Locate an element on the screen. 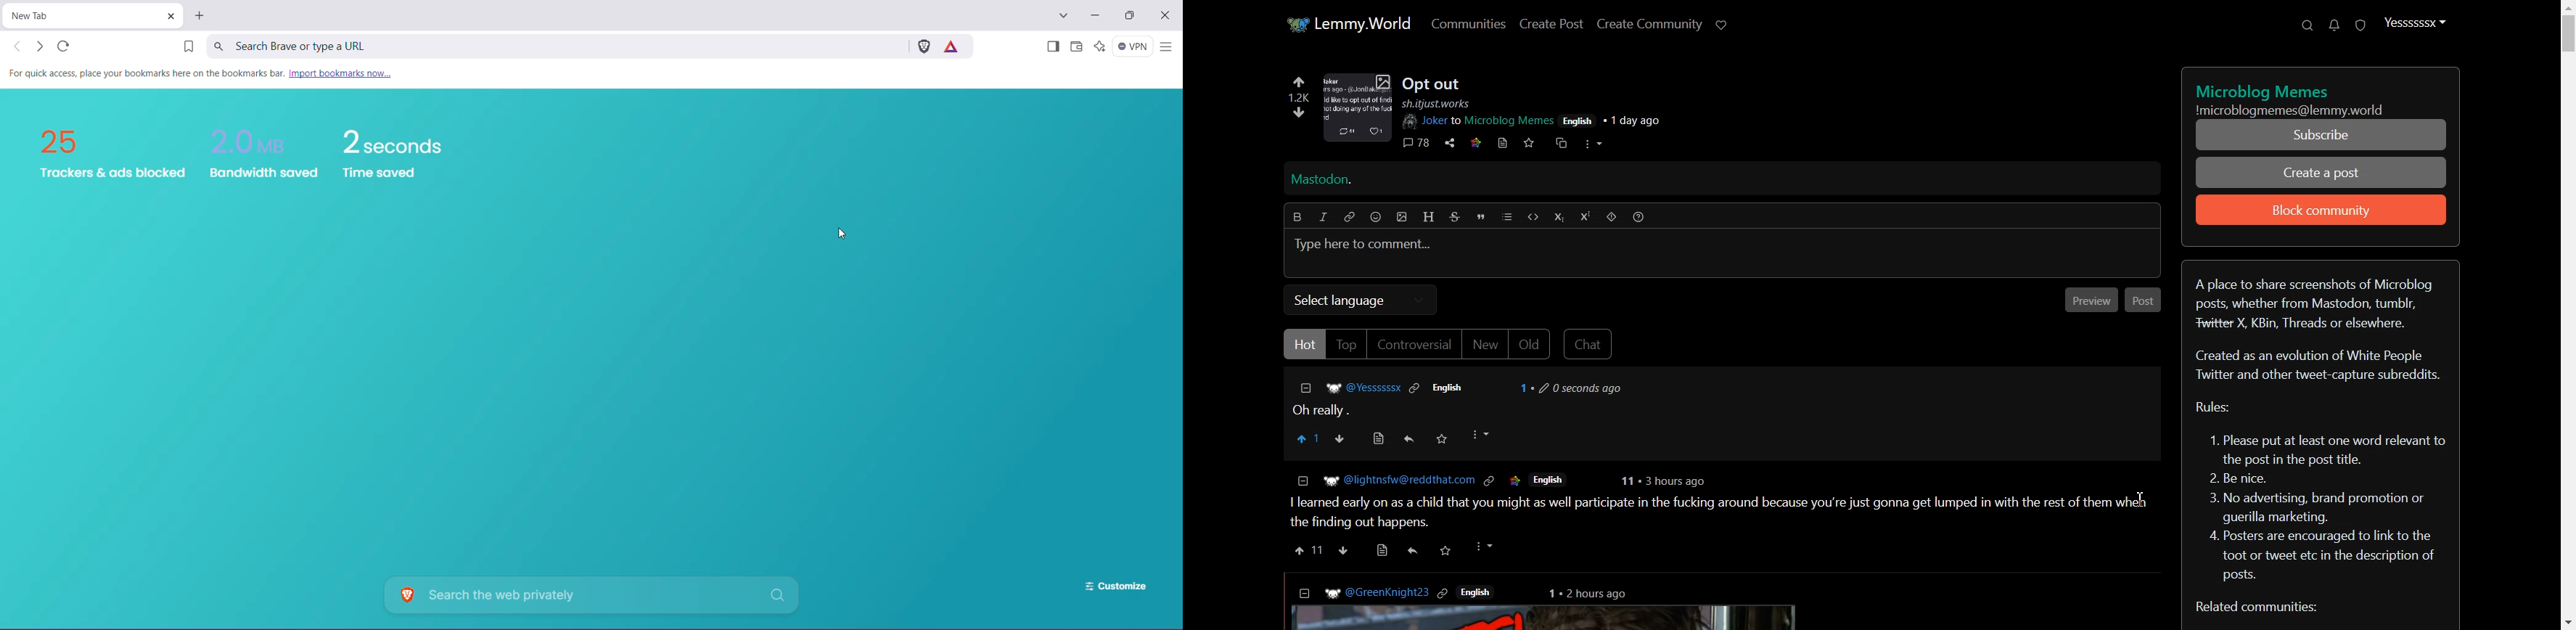 This screenshot has width=2576, height=644. Unread report is located at coordinates (2360, 25).